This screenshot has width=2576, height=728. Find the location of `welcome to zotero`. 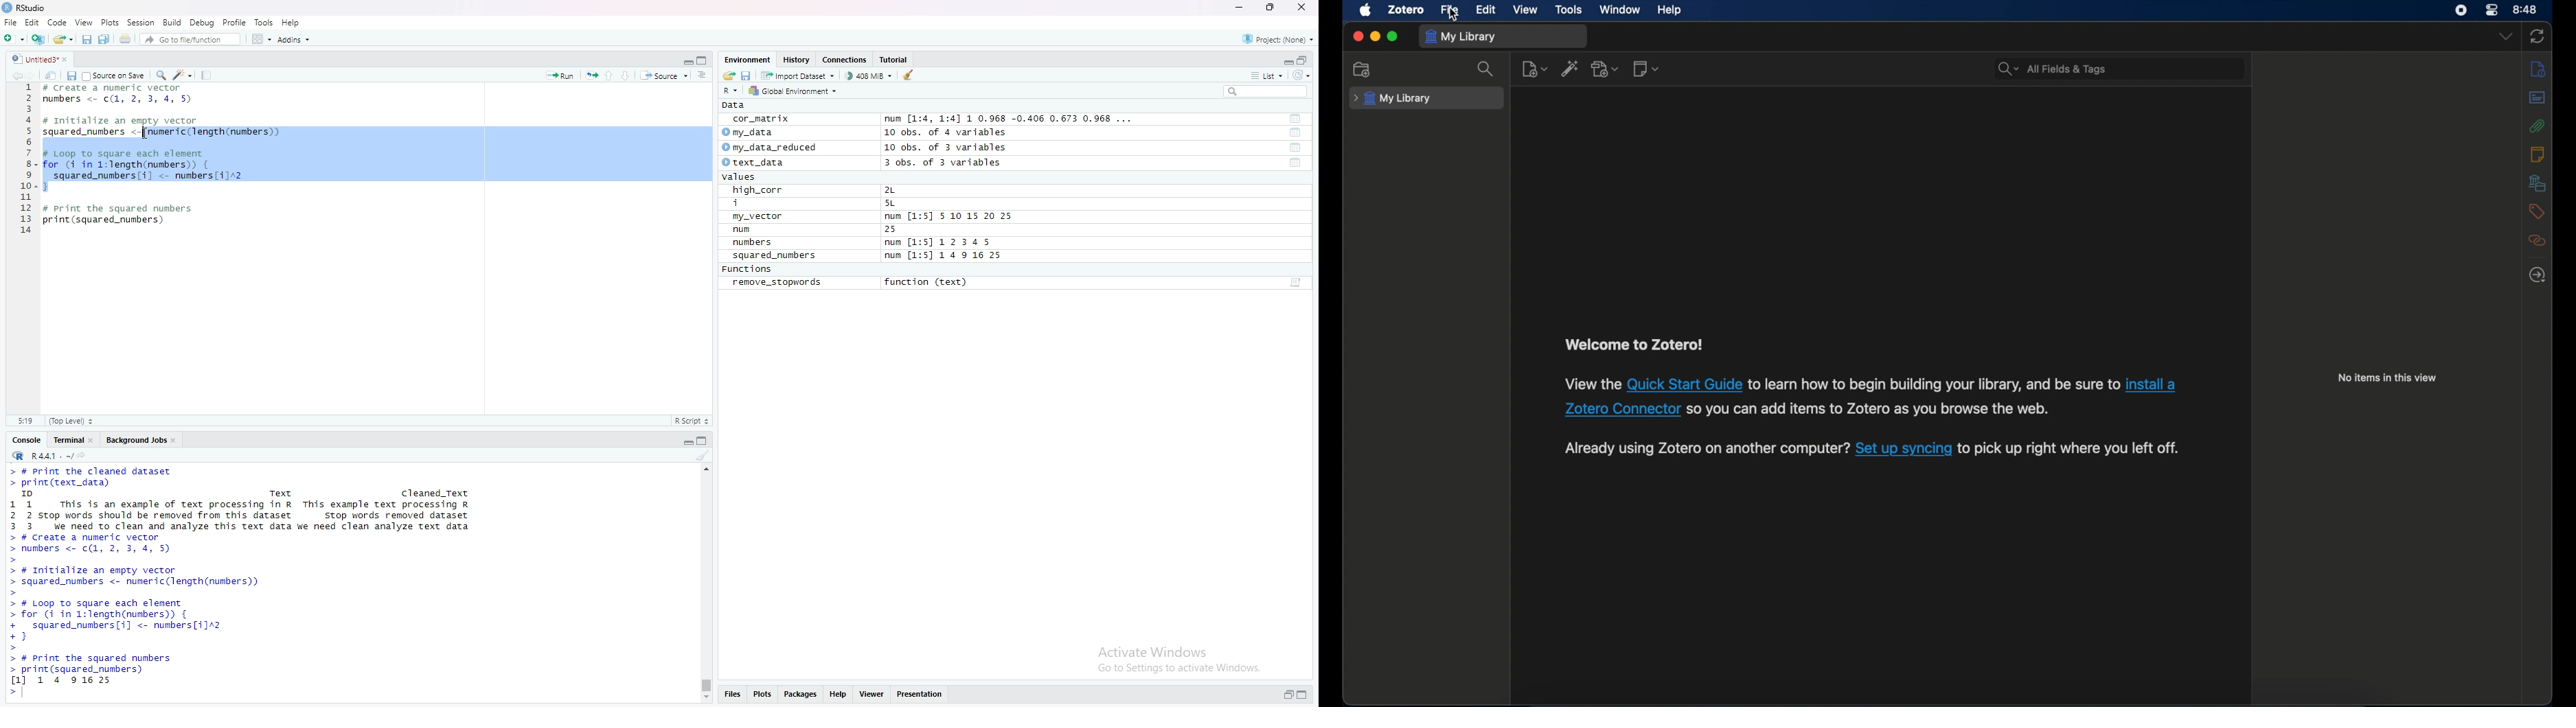

welcome to zotero is located at coordinates (1634, 344).